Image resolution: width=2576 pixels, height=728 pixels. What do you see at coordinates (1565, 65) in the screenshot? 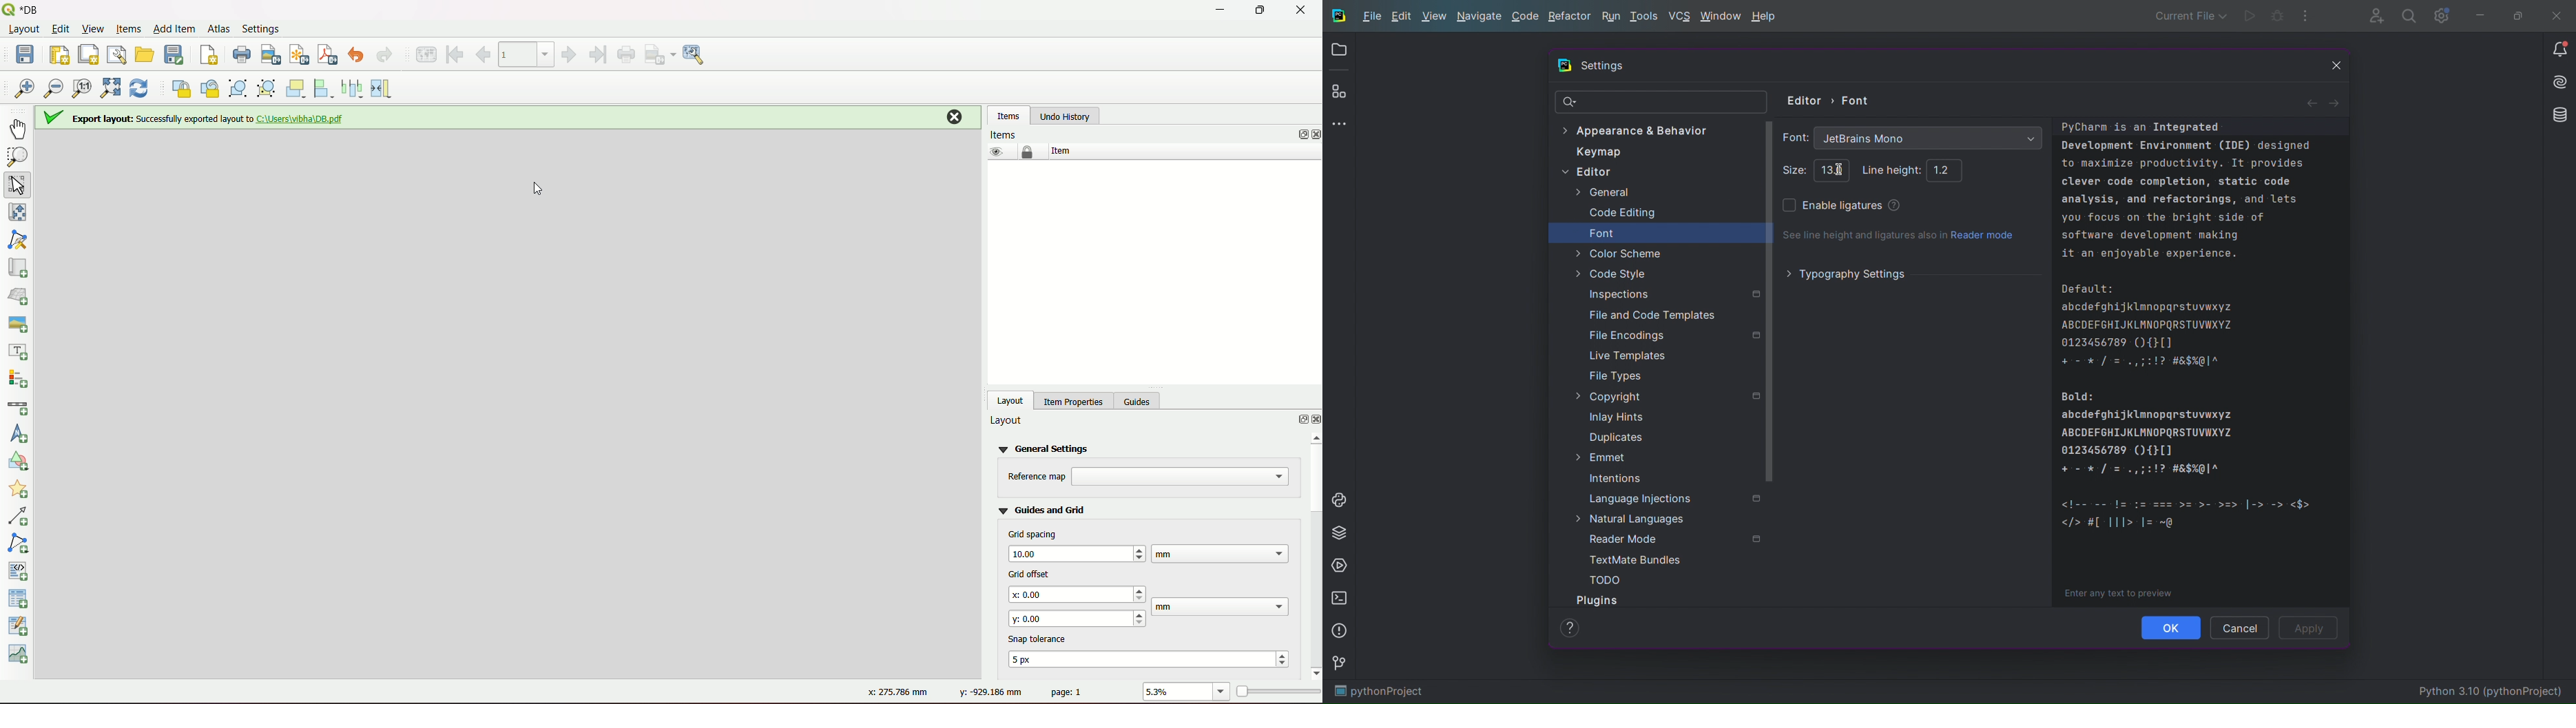
I see `Logo` at bounding box center [1565, 65].